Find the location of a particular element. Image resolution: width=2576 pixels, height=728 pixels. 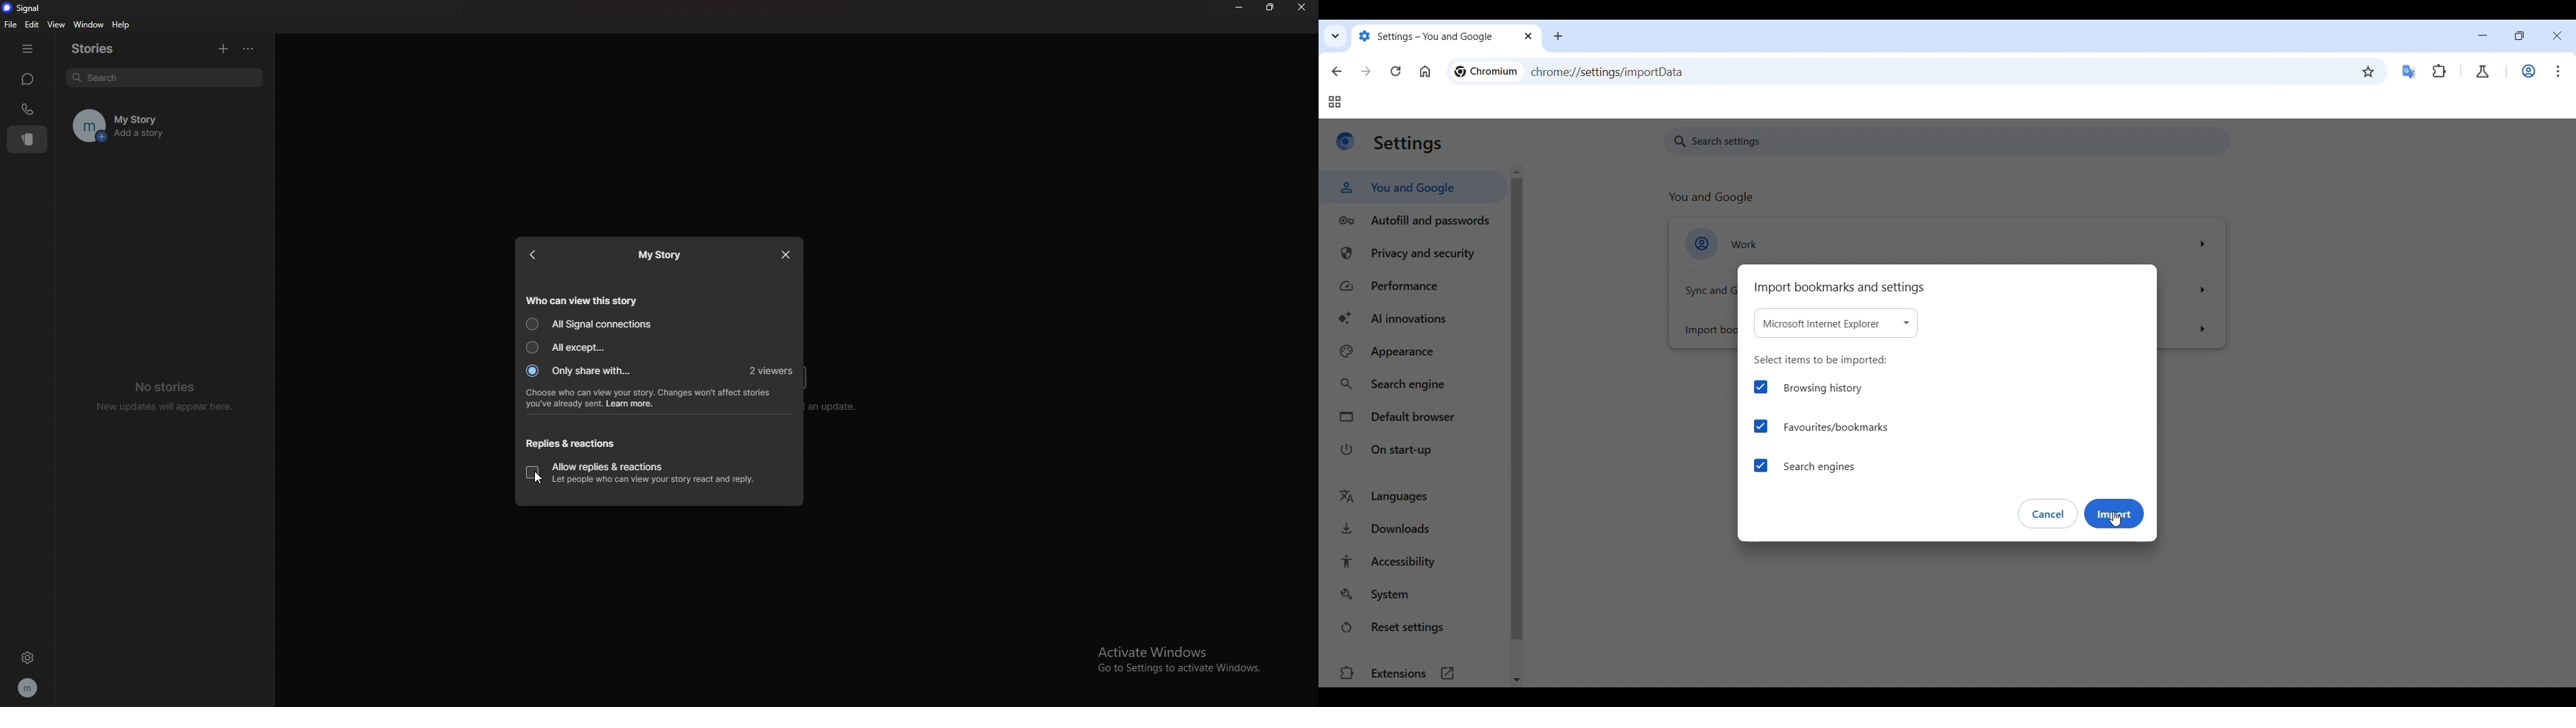

who can view this story is located at coordinates (582, 299).